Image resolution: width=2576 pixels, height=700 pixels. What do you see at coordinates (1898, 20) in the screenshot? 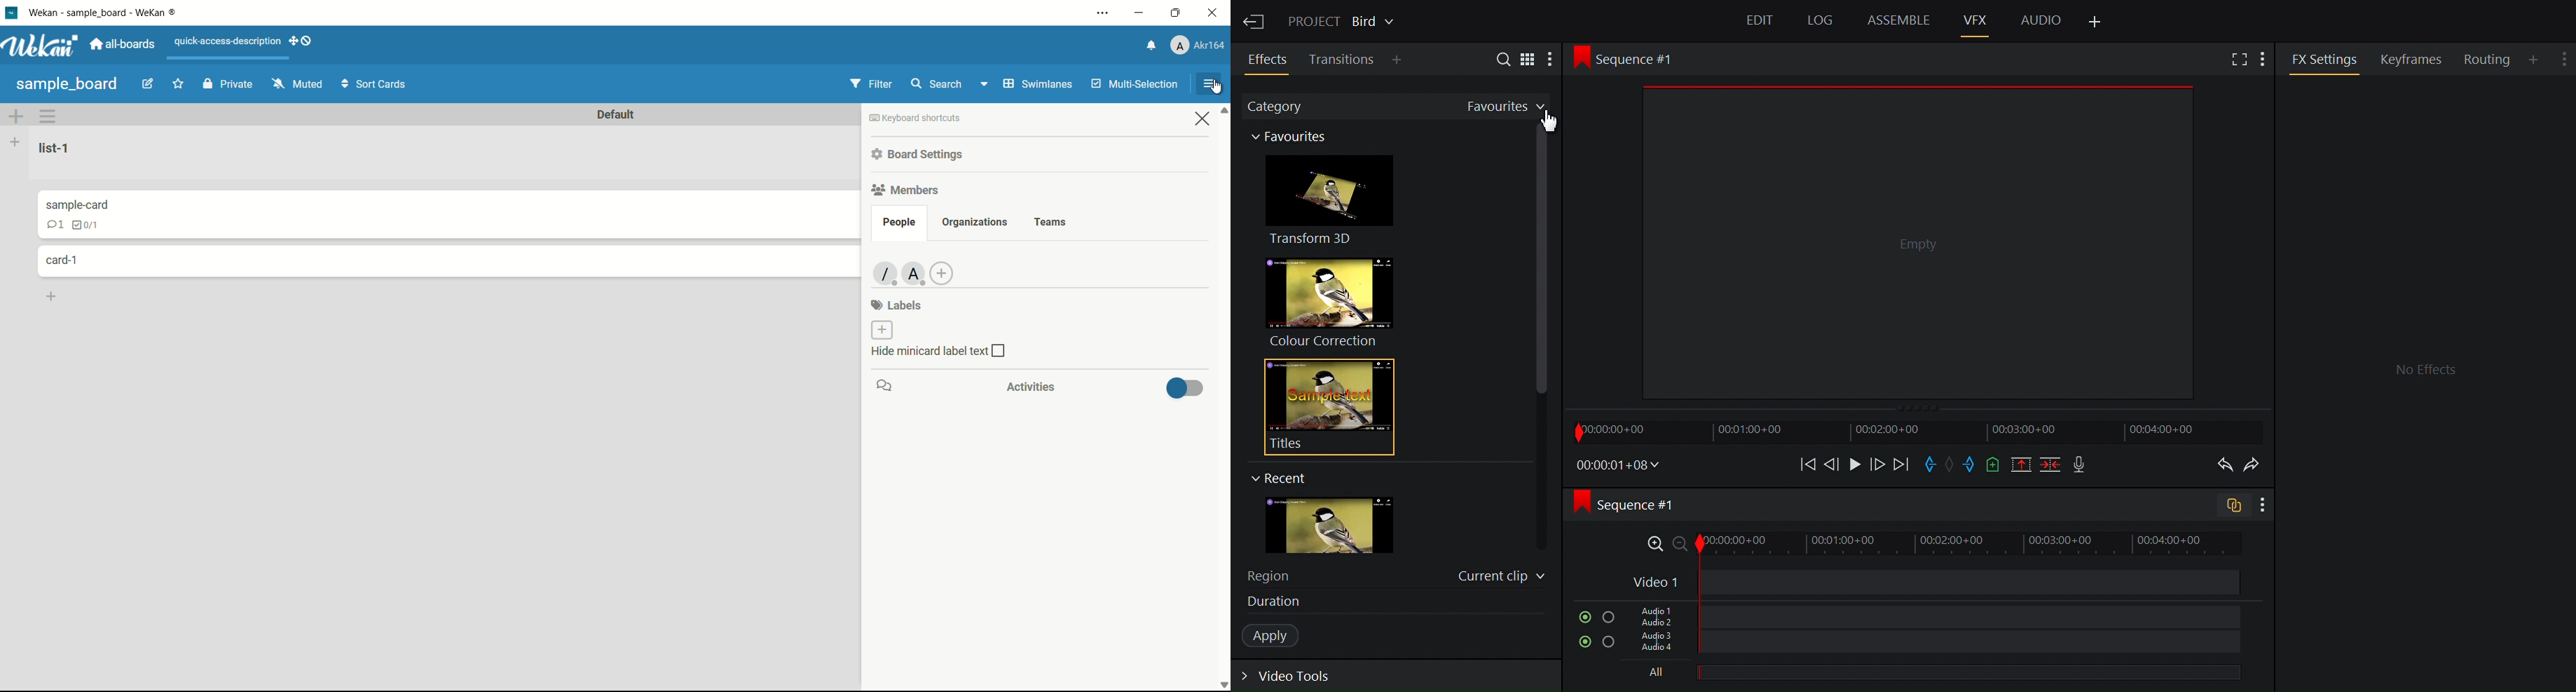
I see `Assemble` at bounding box center [1898, 20].